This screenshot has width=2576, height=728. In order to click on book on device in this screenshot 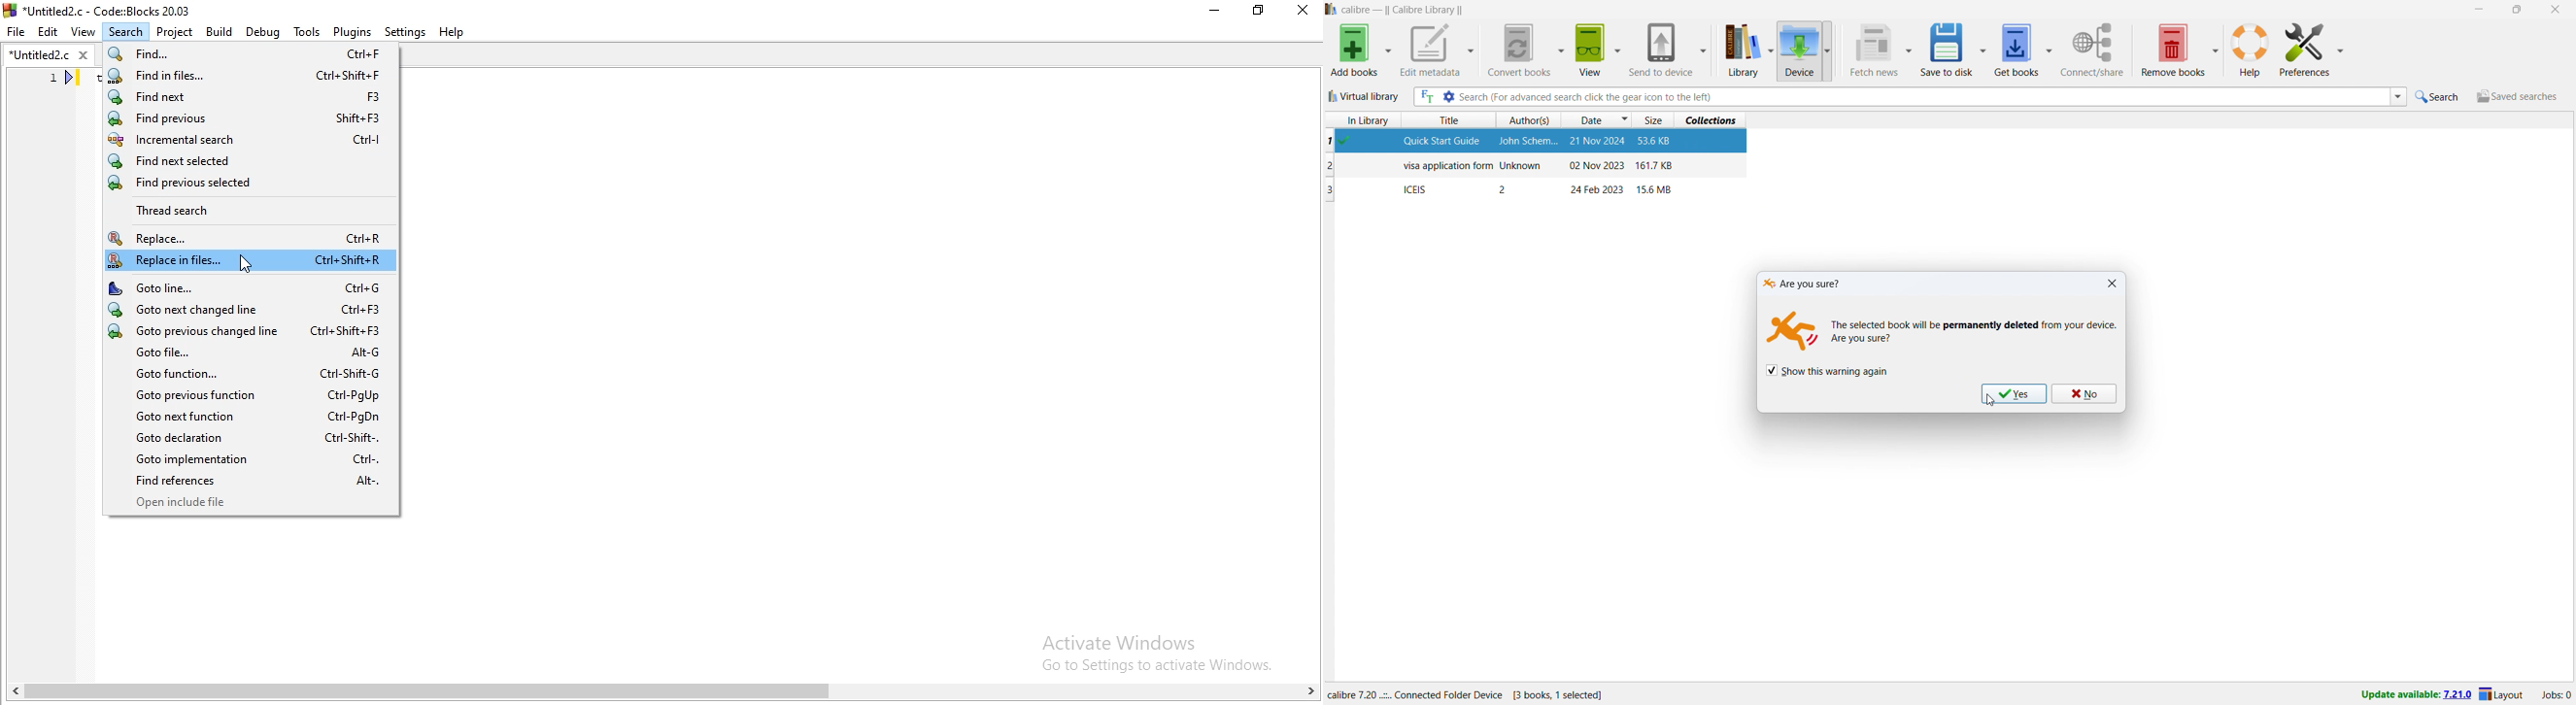, I will do `click(1538, 166)`.